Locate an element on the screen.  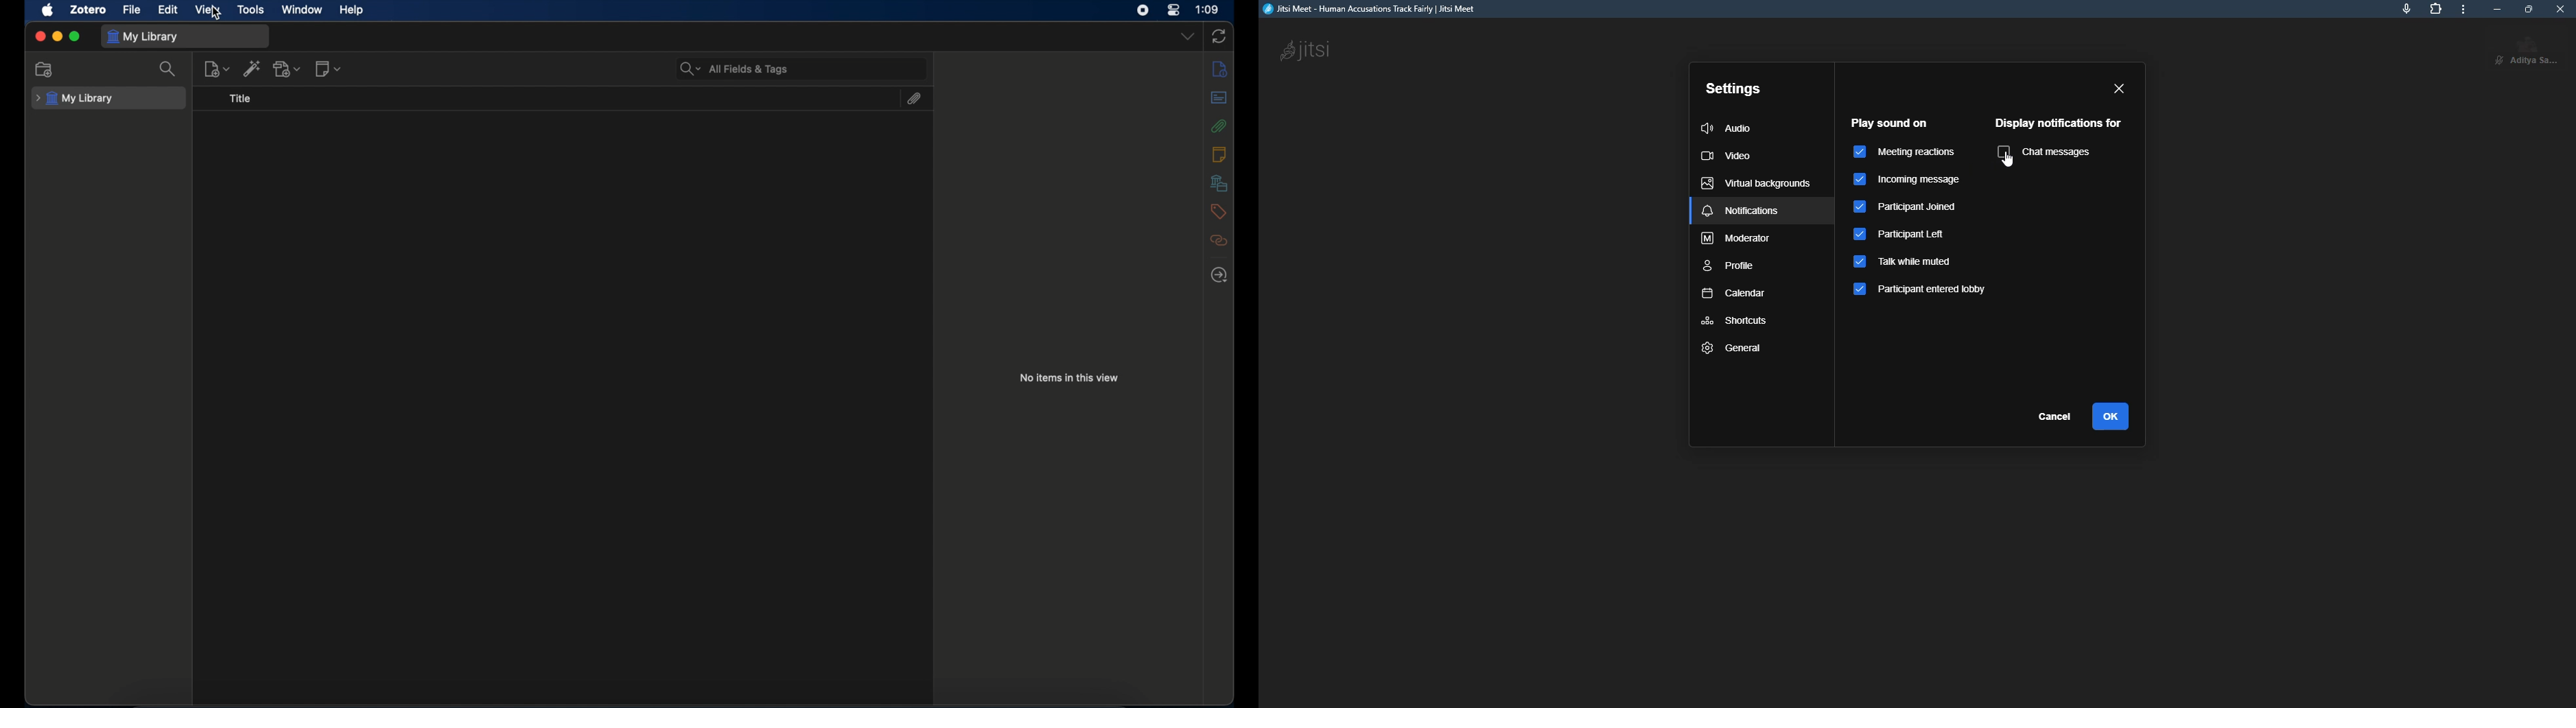
libraries is located at coordinates (1220, 183).